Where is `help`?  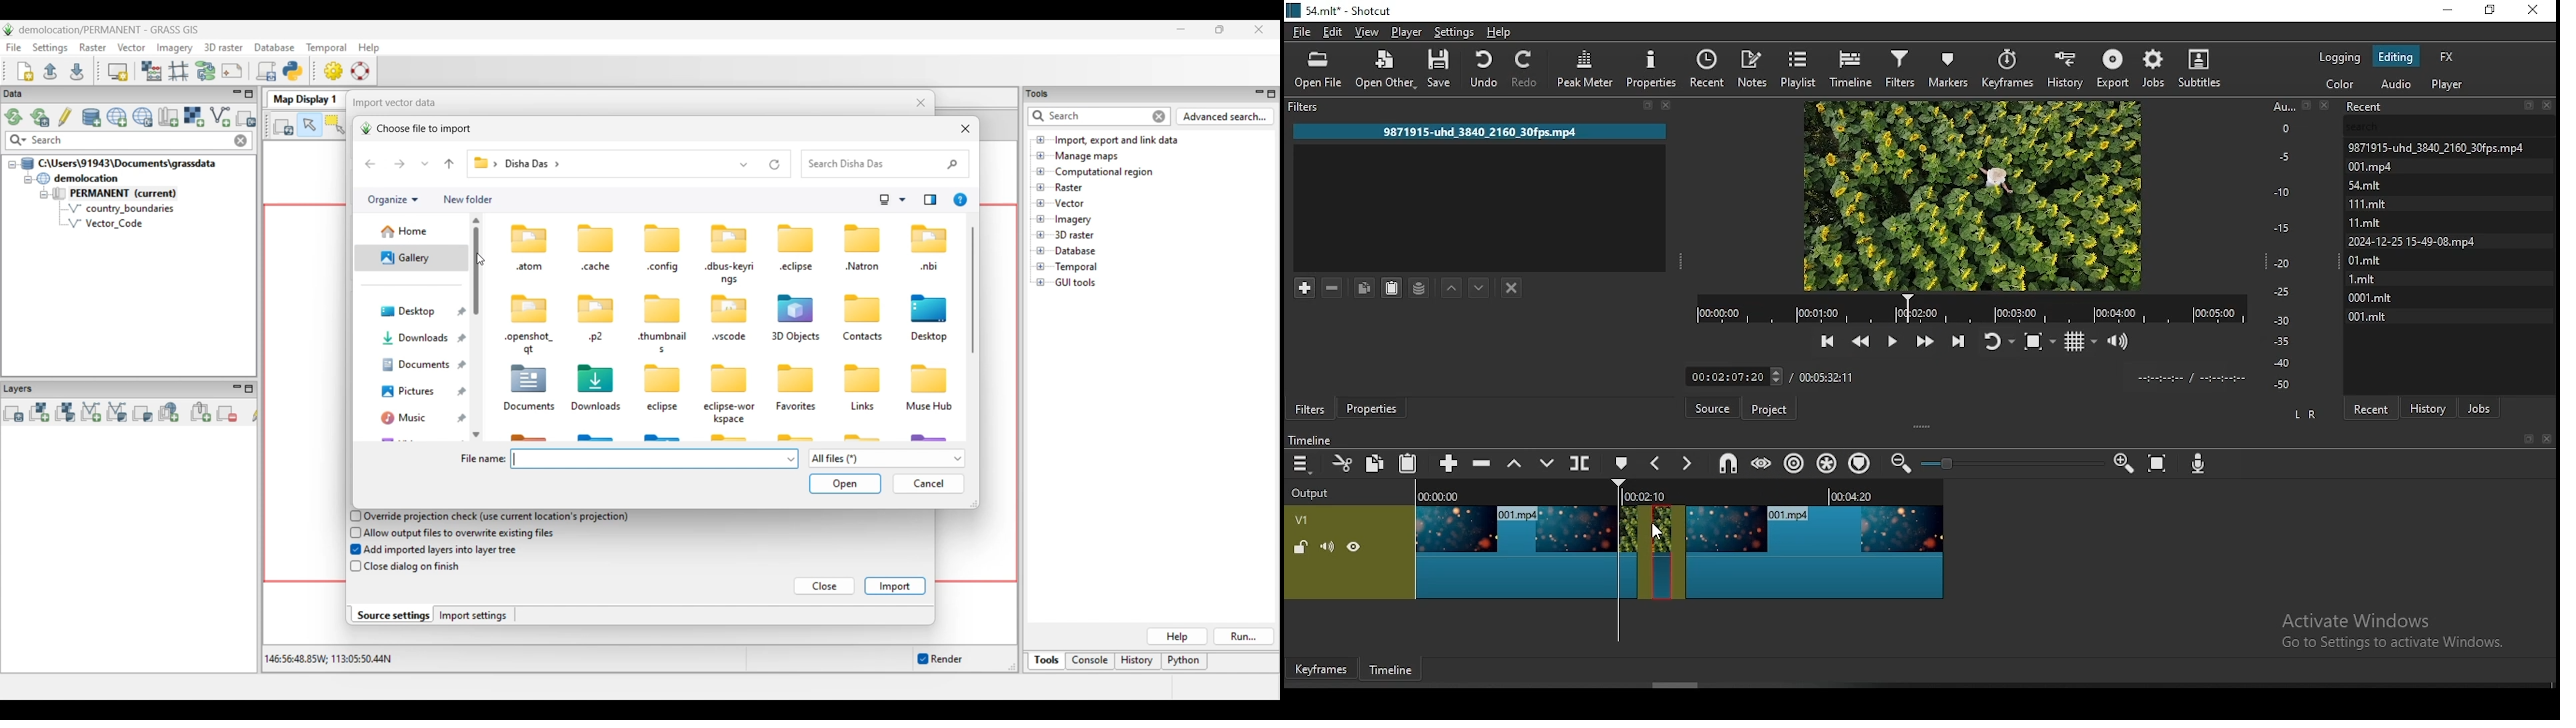 help is located at coordinates (1501, 32).